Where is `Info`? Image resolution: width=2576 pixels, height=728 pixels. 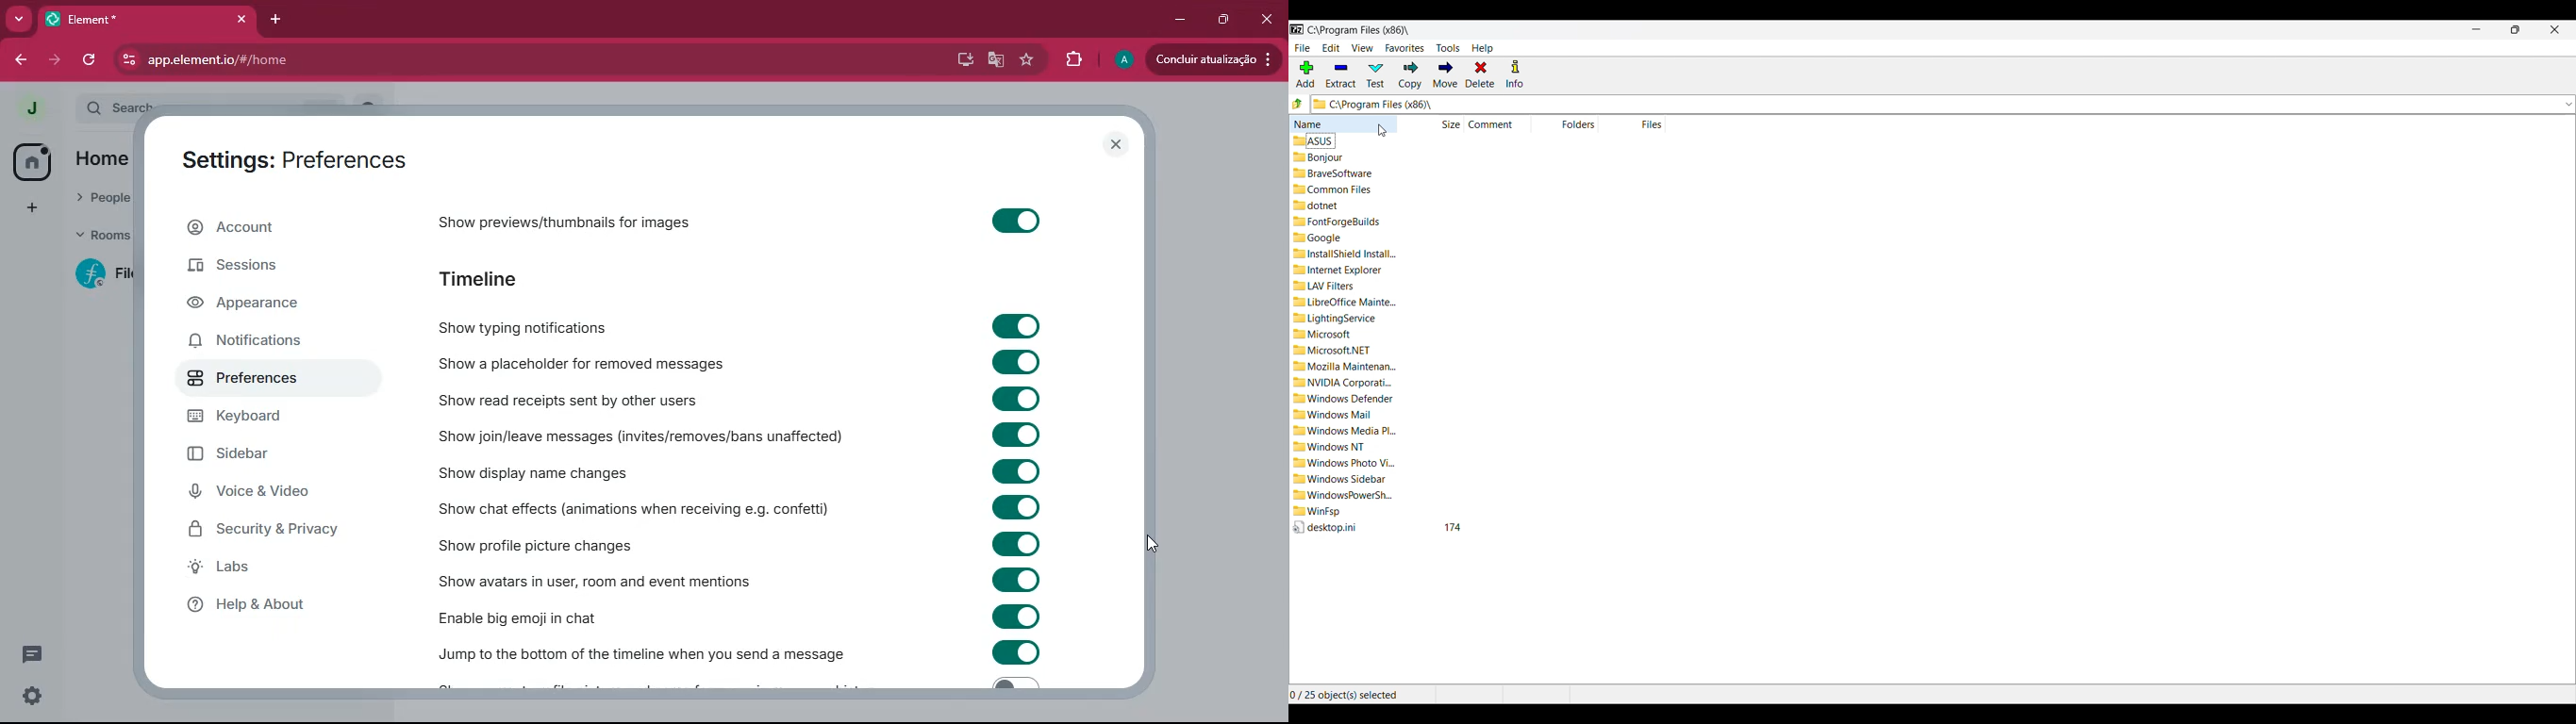 Info is located at coordinates (1515, 74).